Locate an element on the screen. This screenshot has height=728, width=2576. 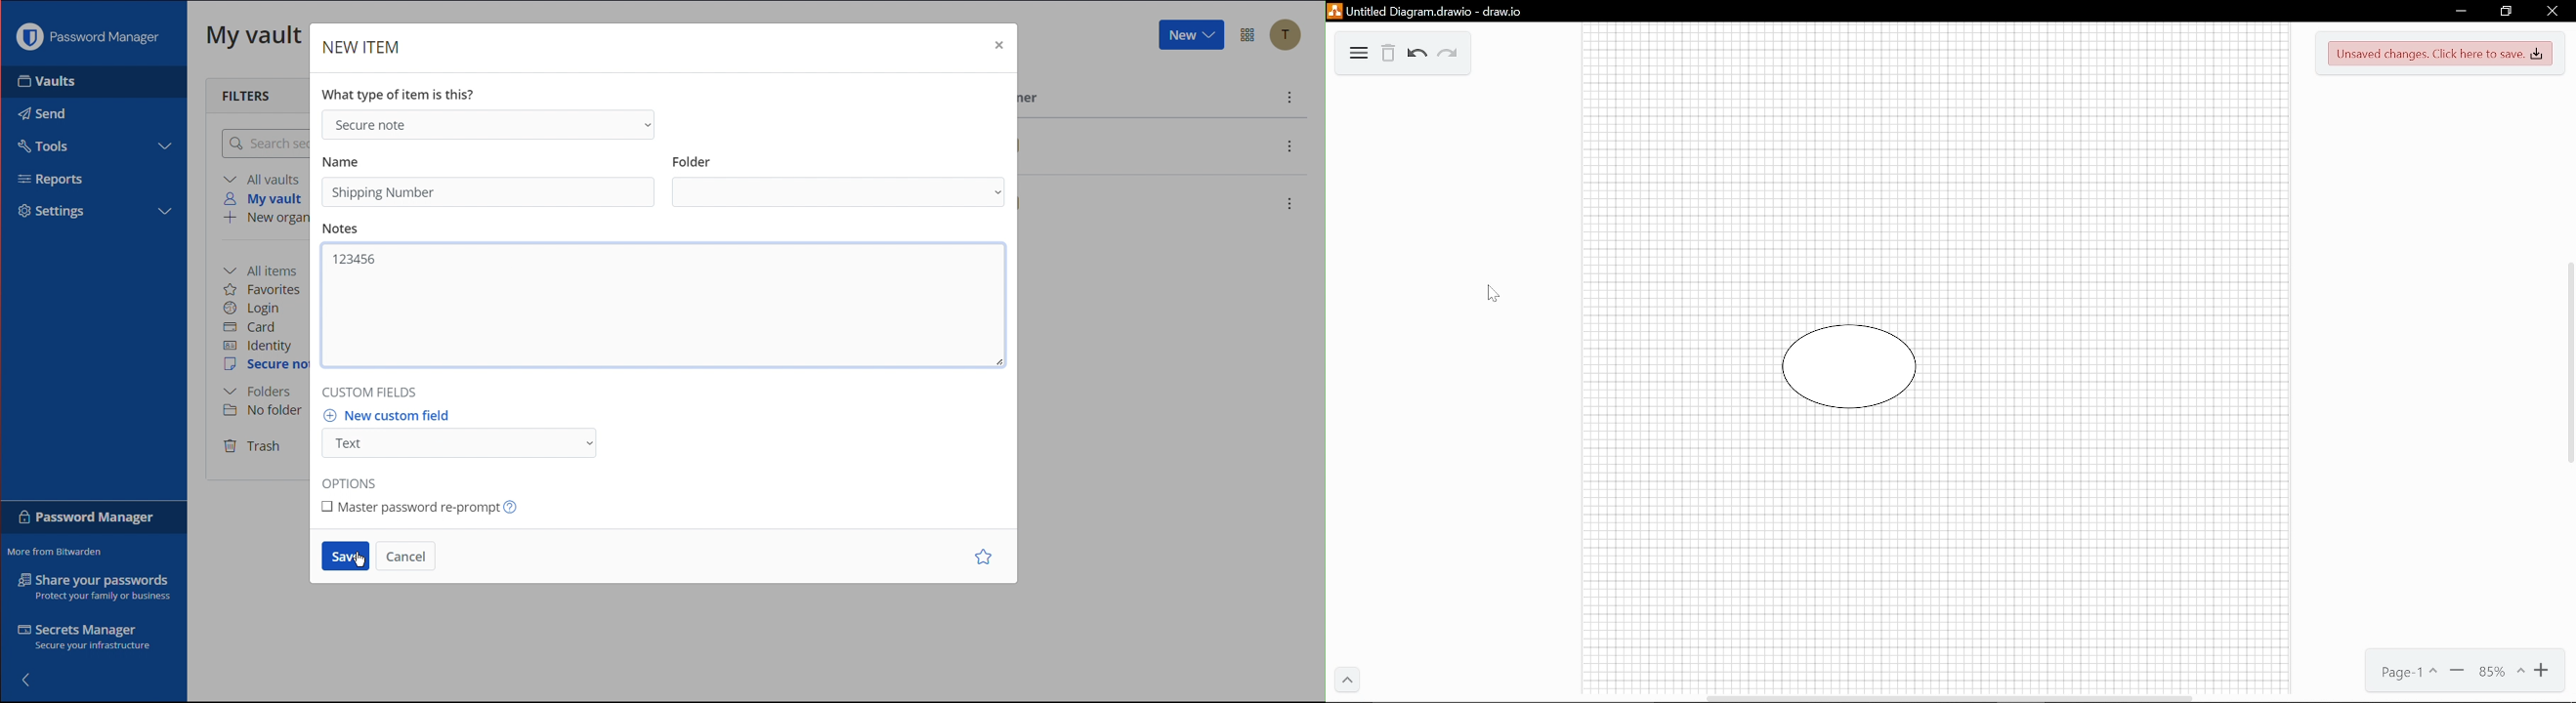
expand/collapse is located at coordinates (164, 209).